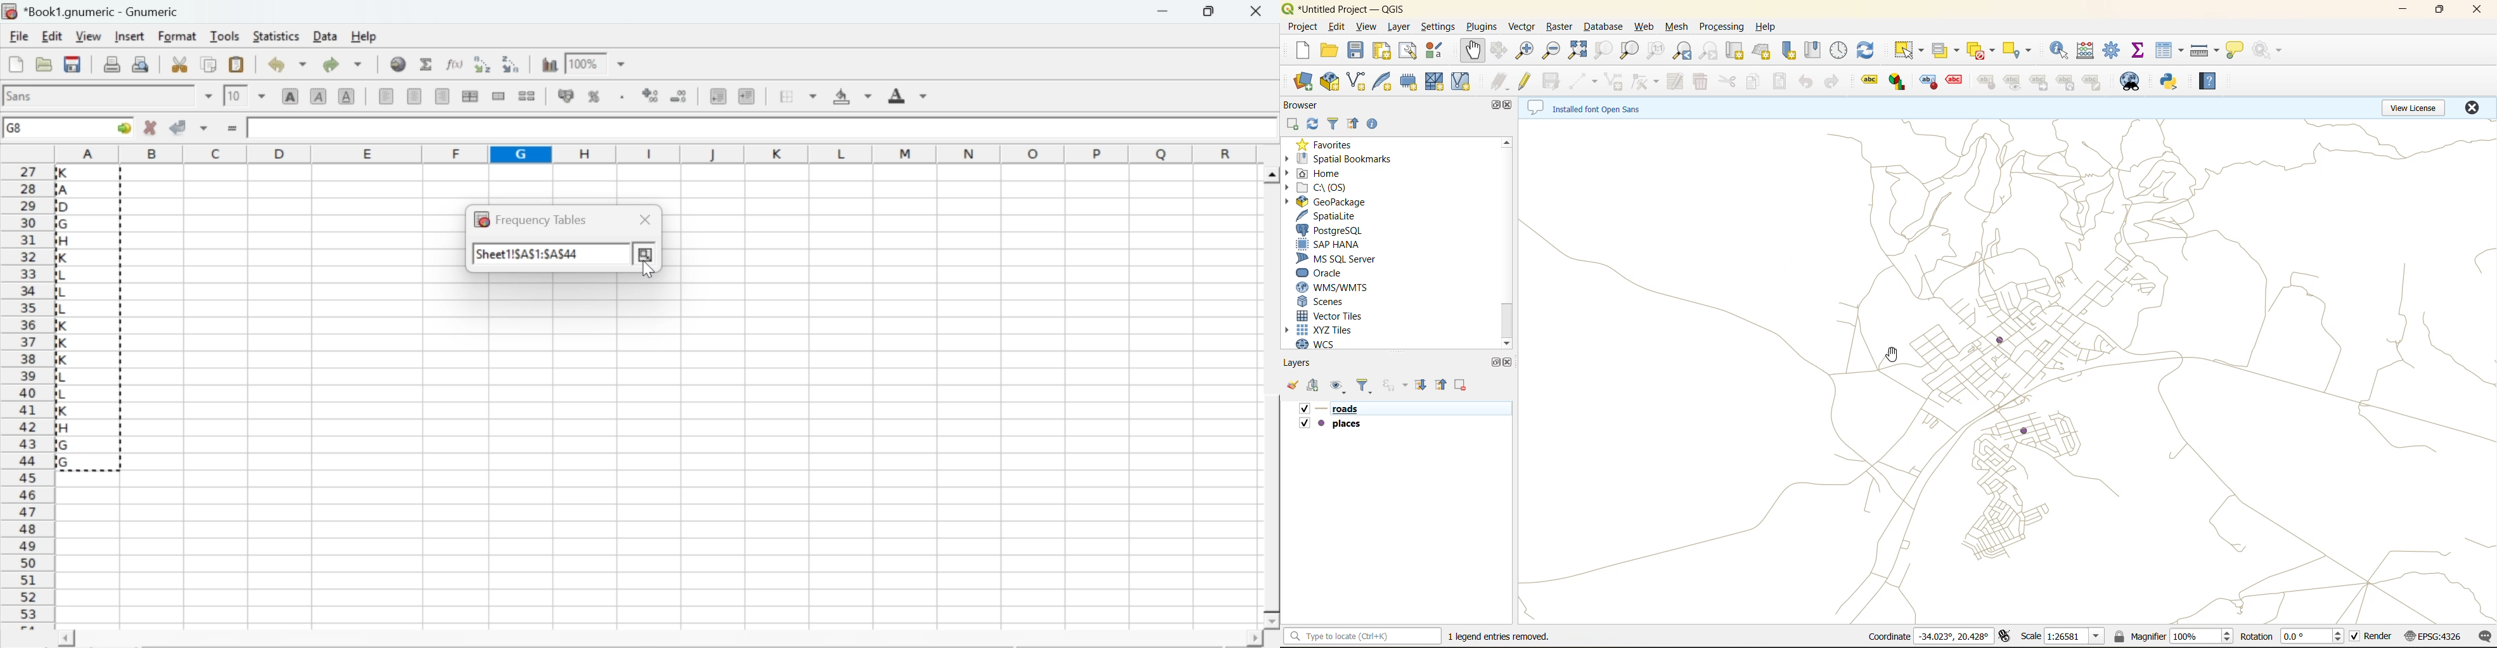  Describe the element at coordinates (1387, 82) in the screenshot. I see `new spatialite` at that location.